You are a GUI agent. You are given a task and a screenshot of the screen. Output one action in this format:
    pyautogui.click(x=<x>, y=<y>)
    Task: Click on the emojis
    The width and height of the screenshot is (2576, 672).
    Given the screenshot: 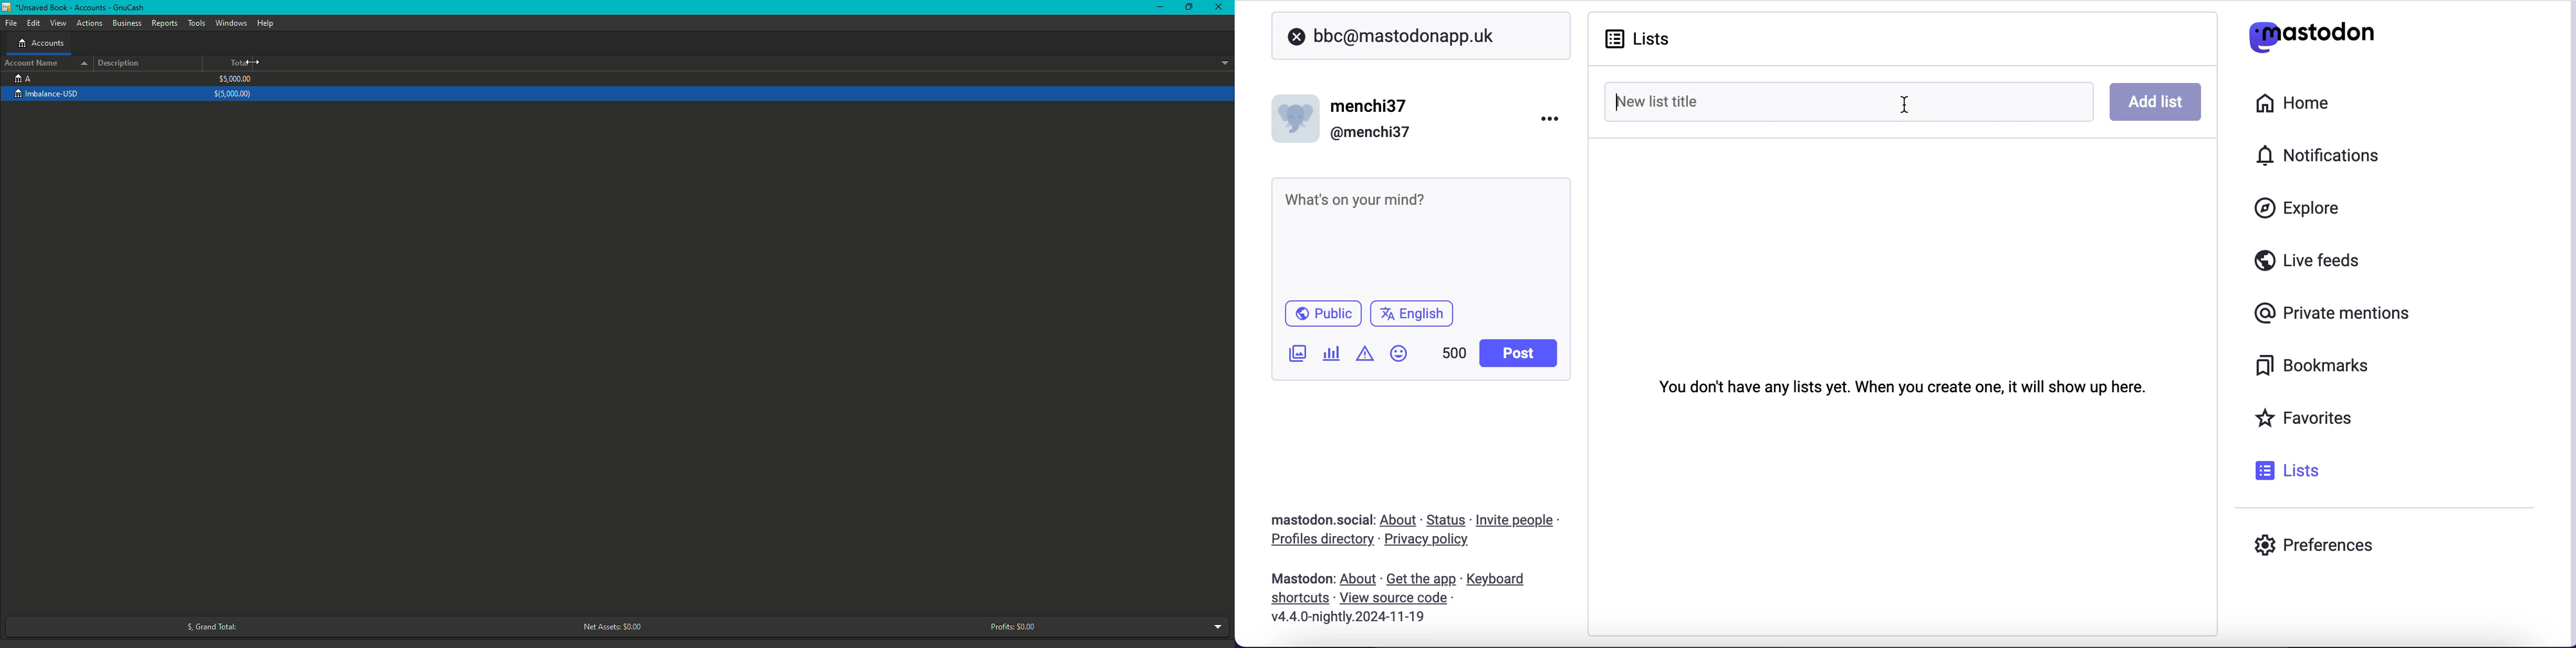 What is the action you would take?
    pyautogui.click(x=1403, y=359)
    